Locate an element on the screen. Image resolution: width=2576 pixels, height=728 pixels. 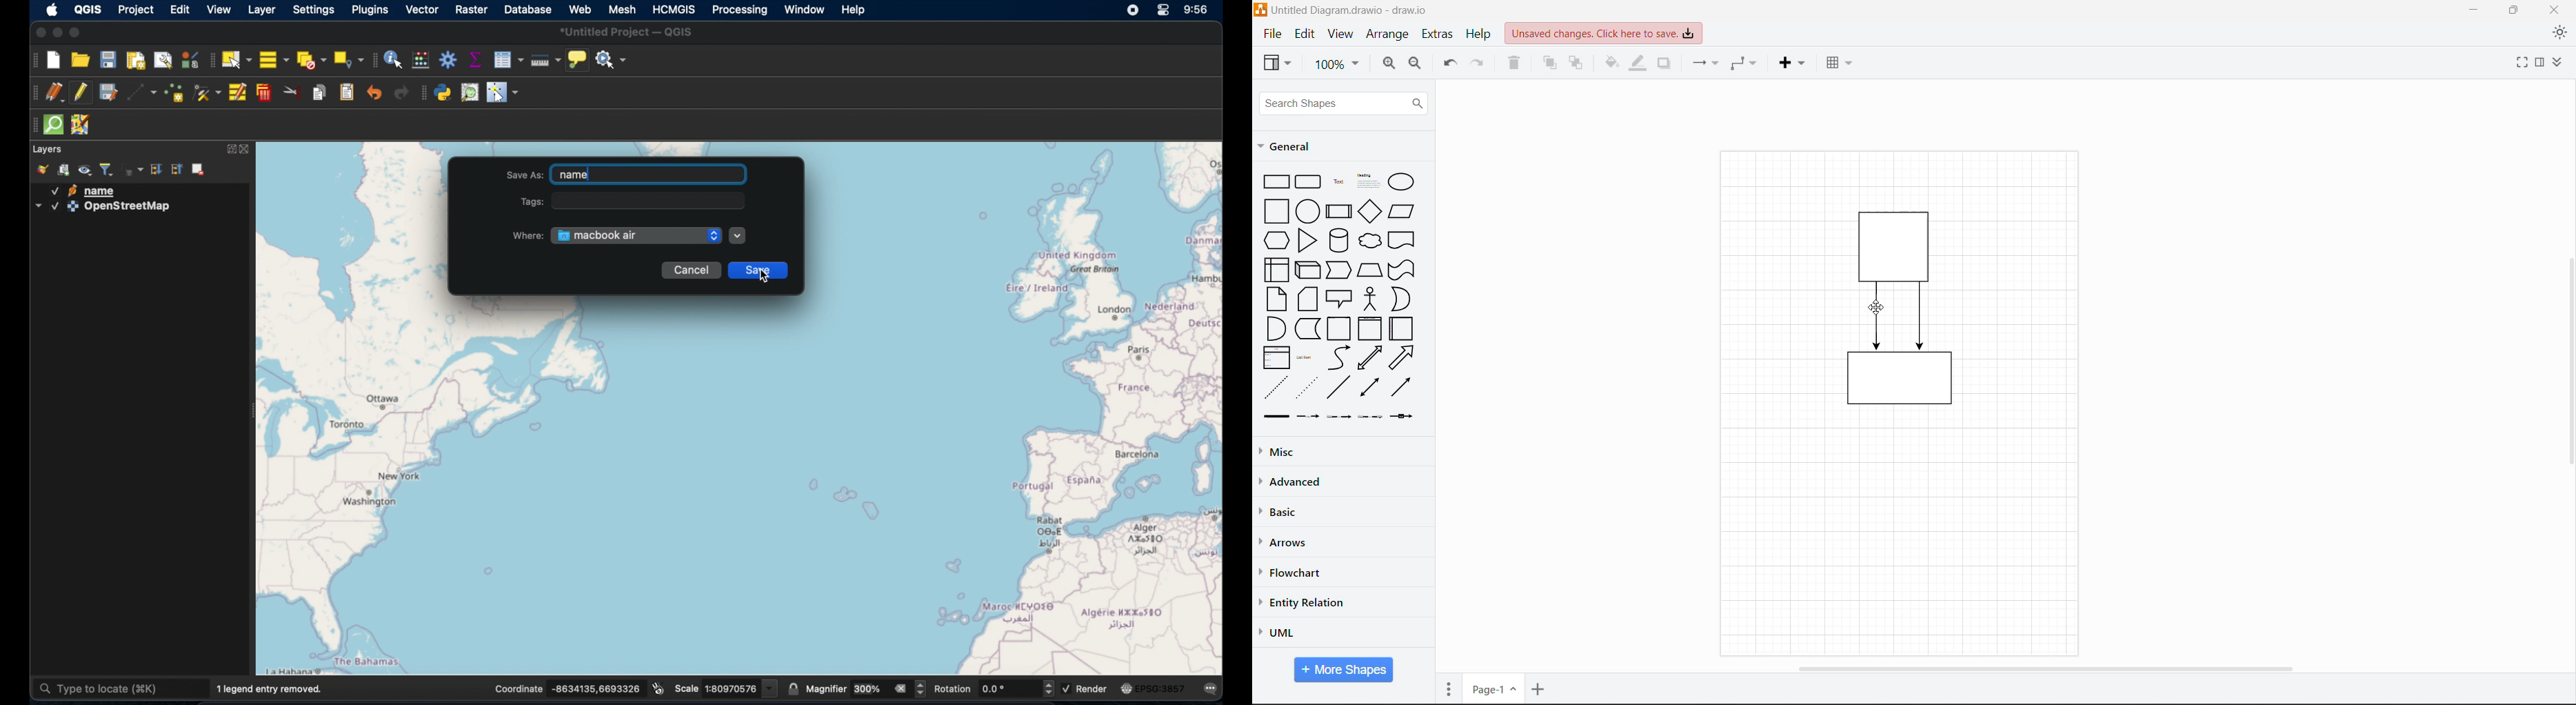
cut features is located at coordinates (293, 92).